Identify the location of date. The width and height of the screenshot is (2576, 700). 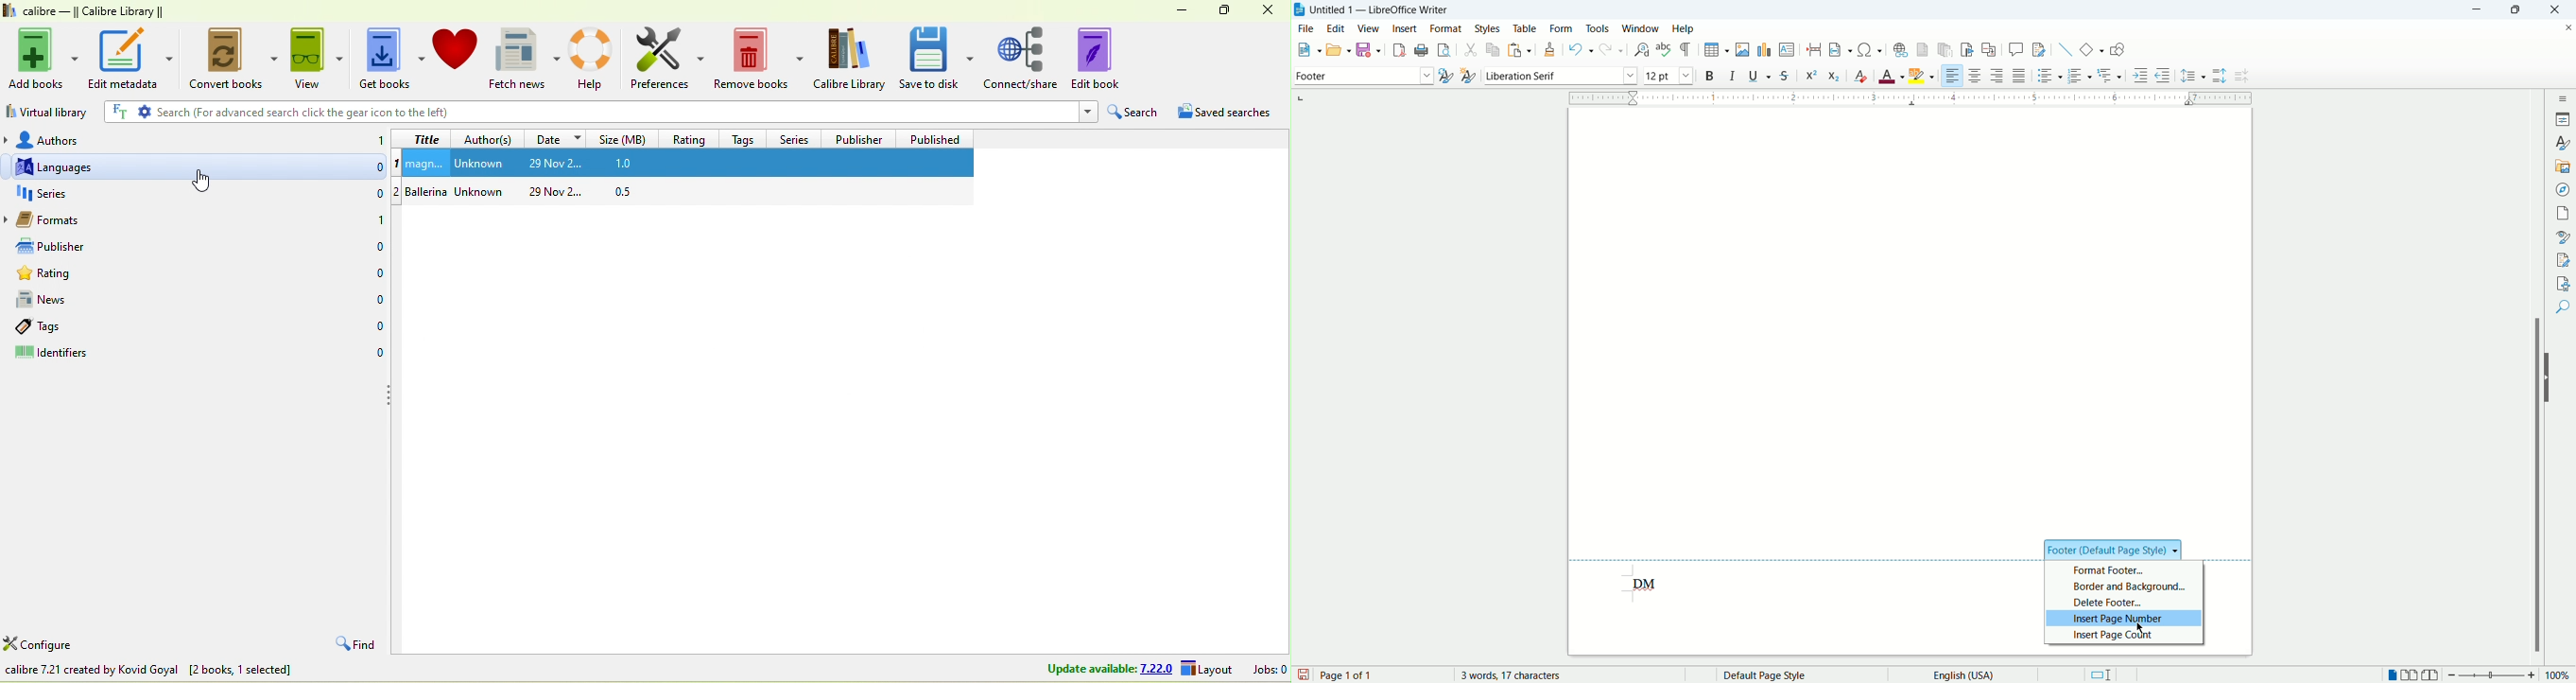
(548, 139).